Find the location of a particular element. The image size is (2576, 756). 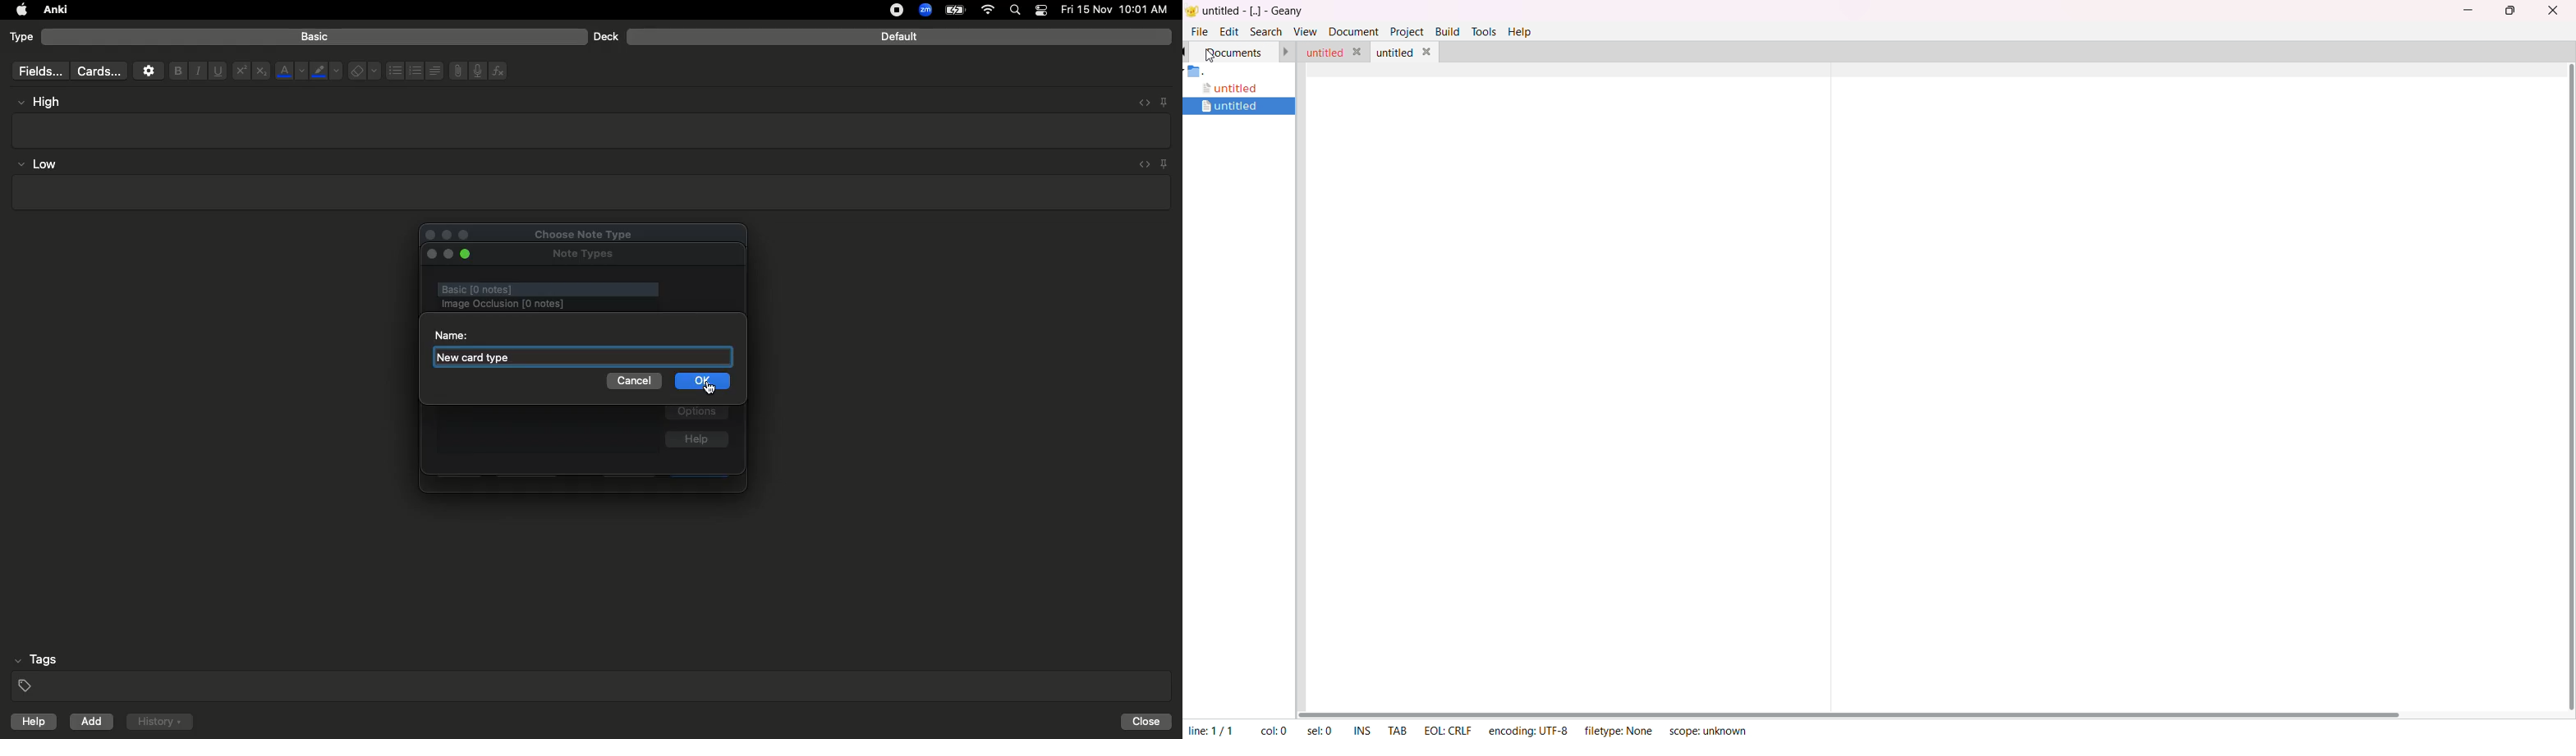

Textbox is located at coordinates (593, 130).